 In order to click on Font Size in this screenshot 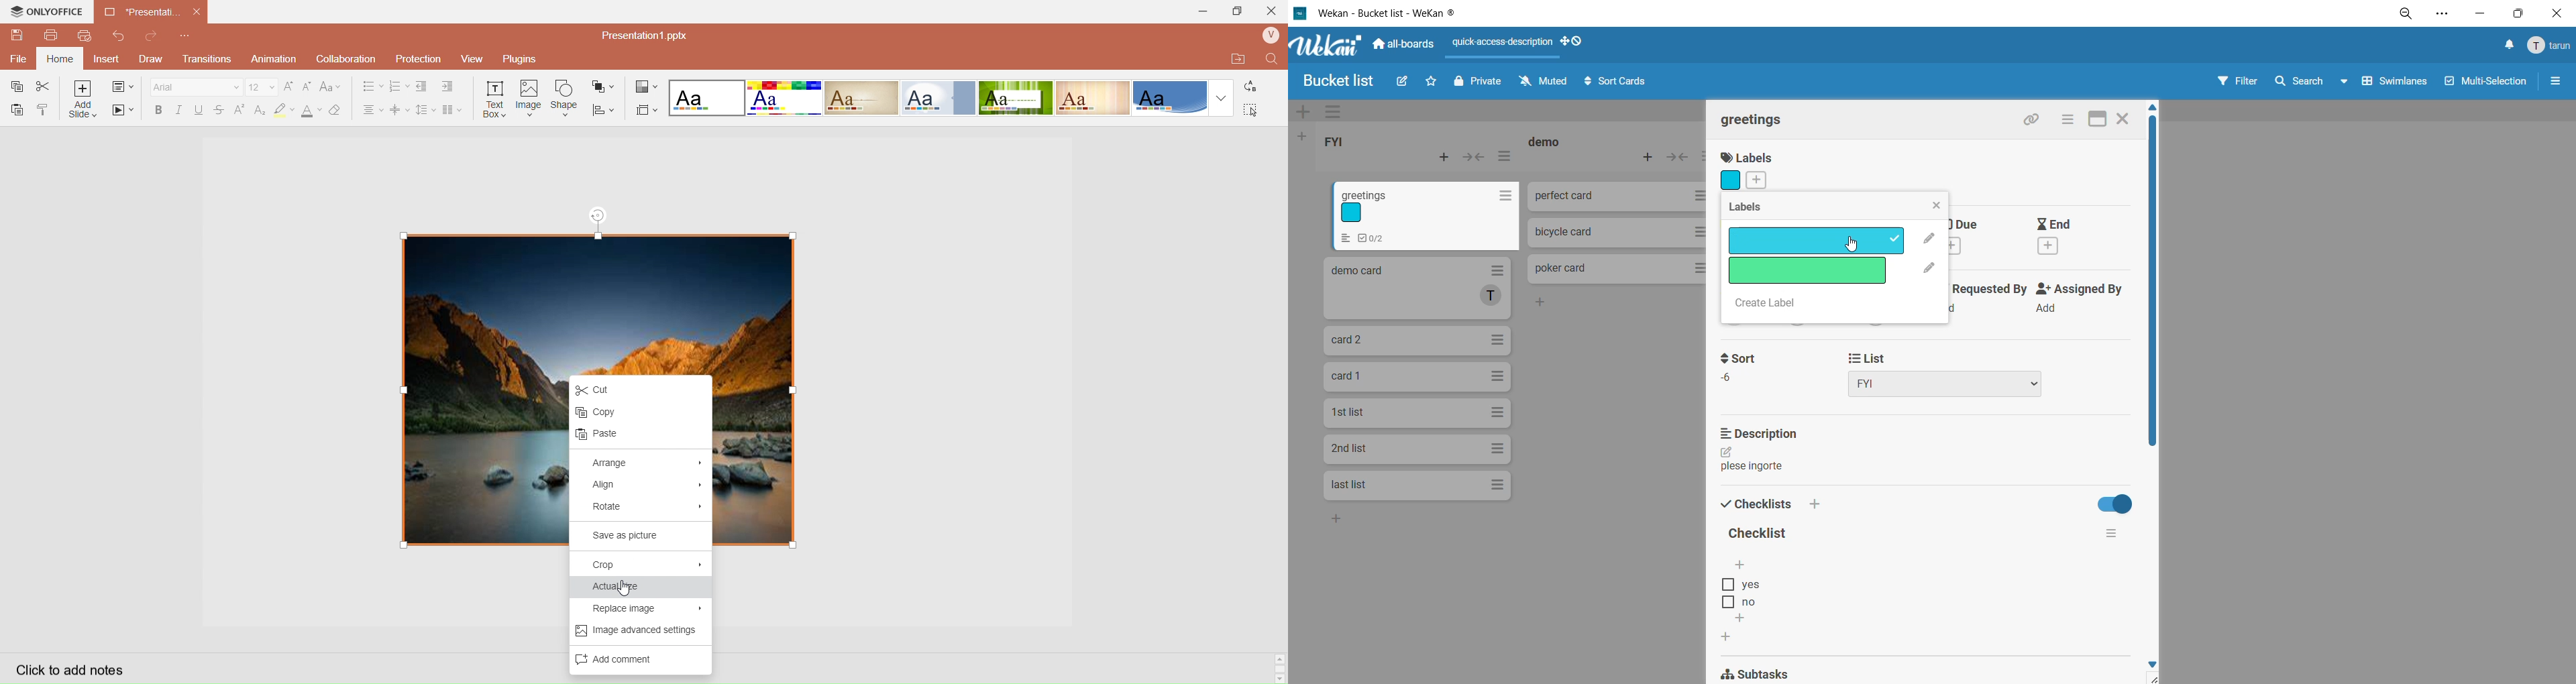, I will do `click(262, 88)`.